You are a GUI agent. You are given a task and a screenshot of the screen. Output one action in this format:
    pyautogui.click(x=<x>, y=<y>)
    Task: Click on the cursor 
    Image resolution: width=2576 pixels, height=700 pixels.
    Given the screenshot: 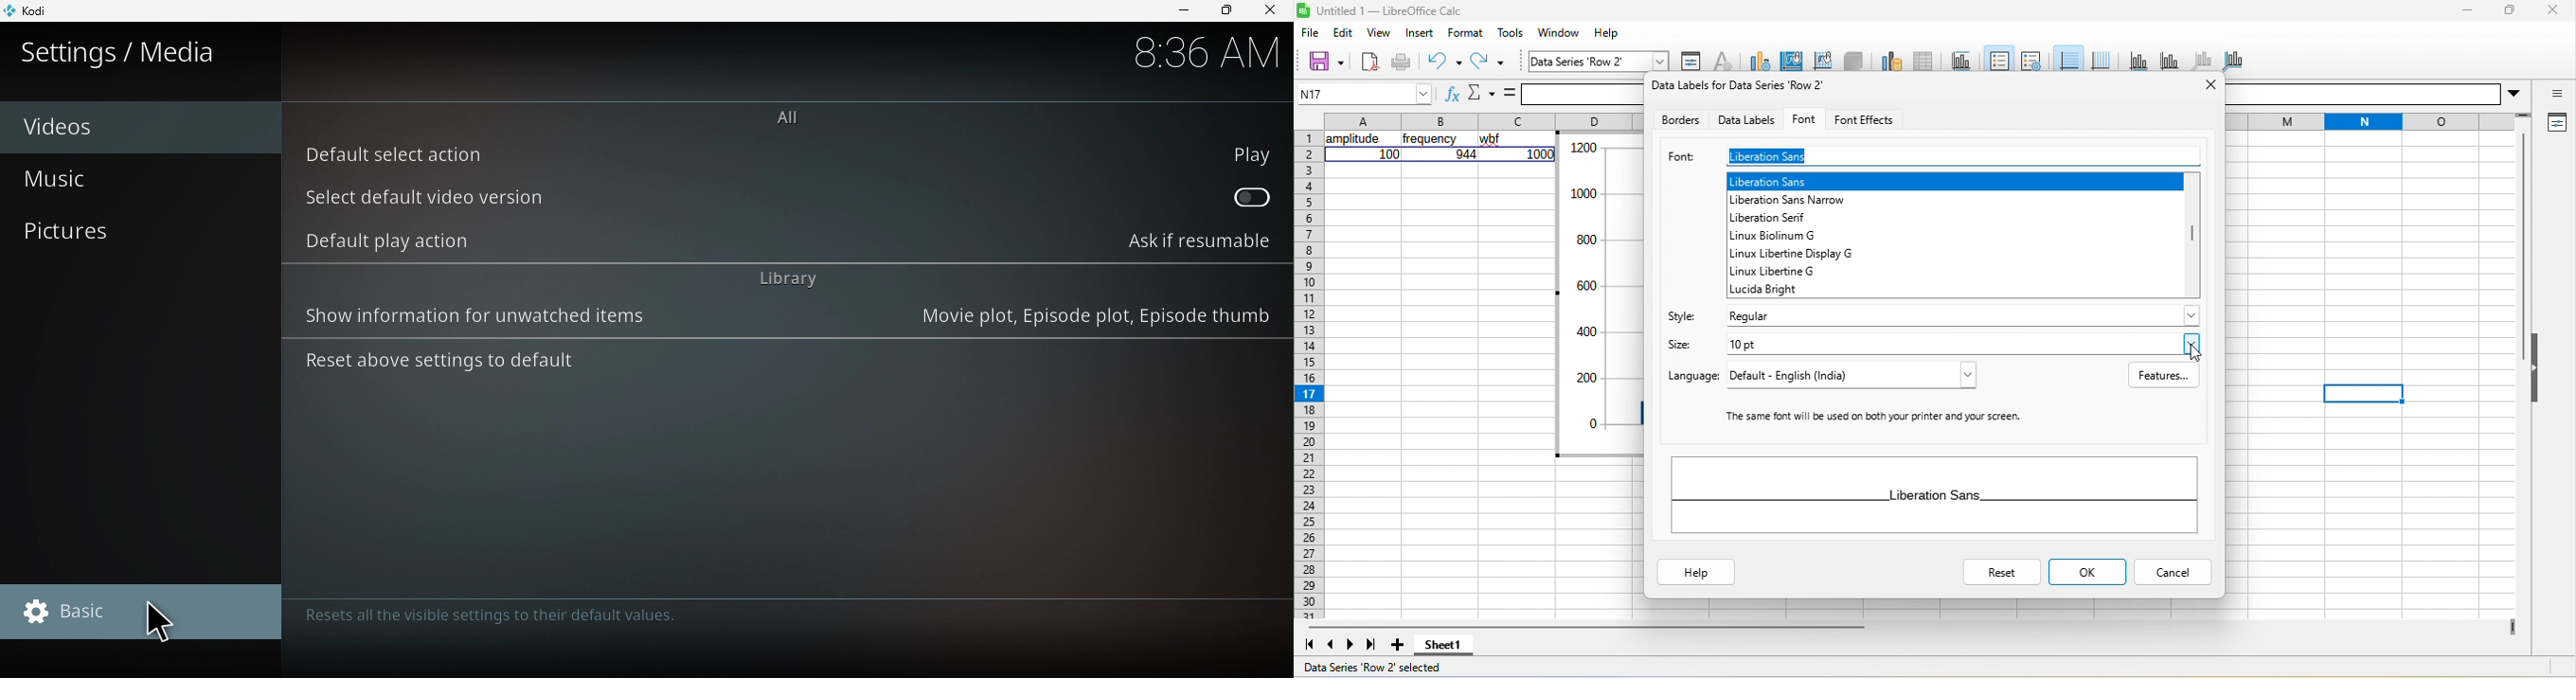 What is the action you would take?
    pyautogui.click(x=2195, y=356)
    